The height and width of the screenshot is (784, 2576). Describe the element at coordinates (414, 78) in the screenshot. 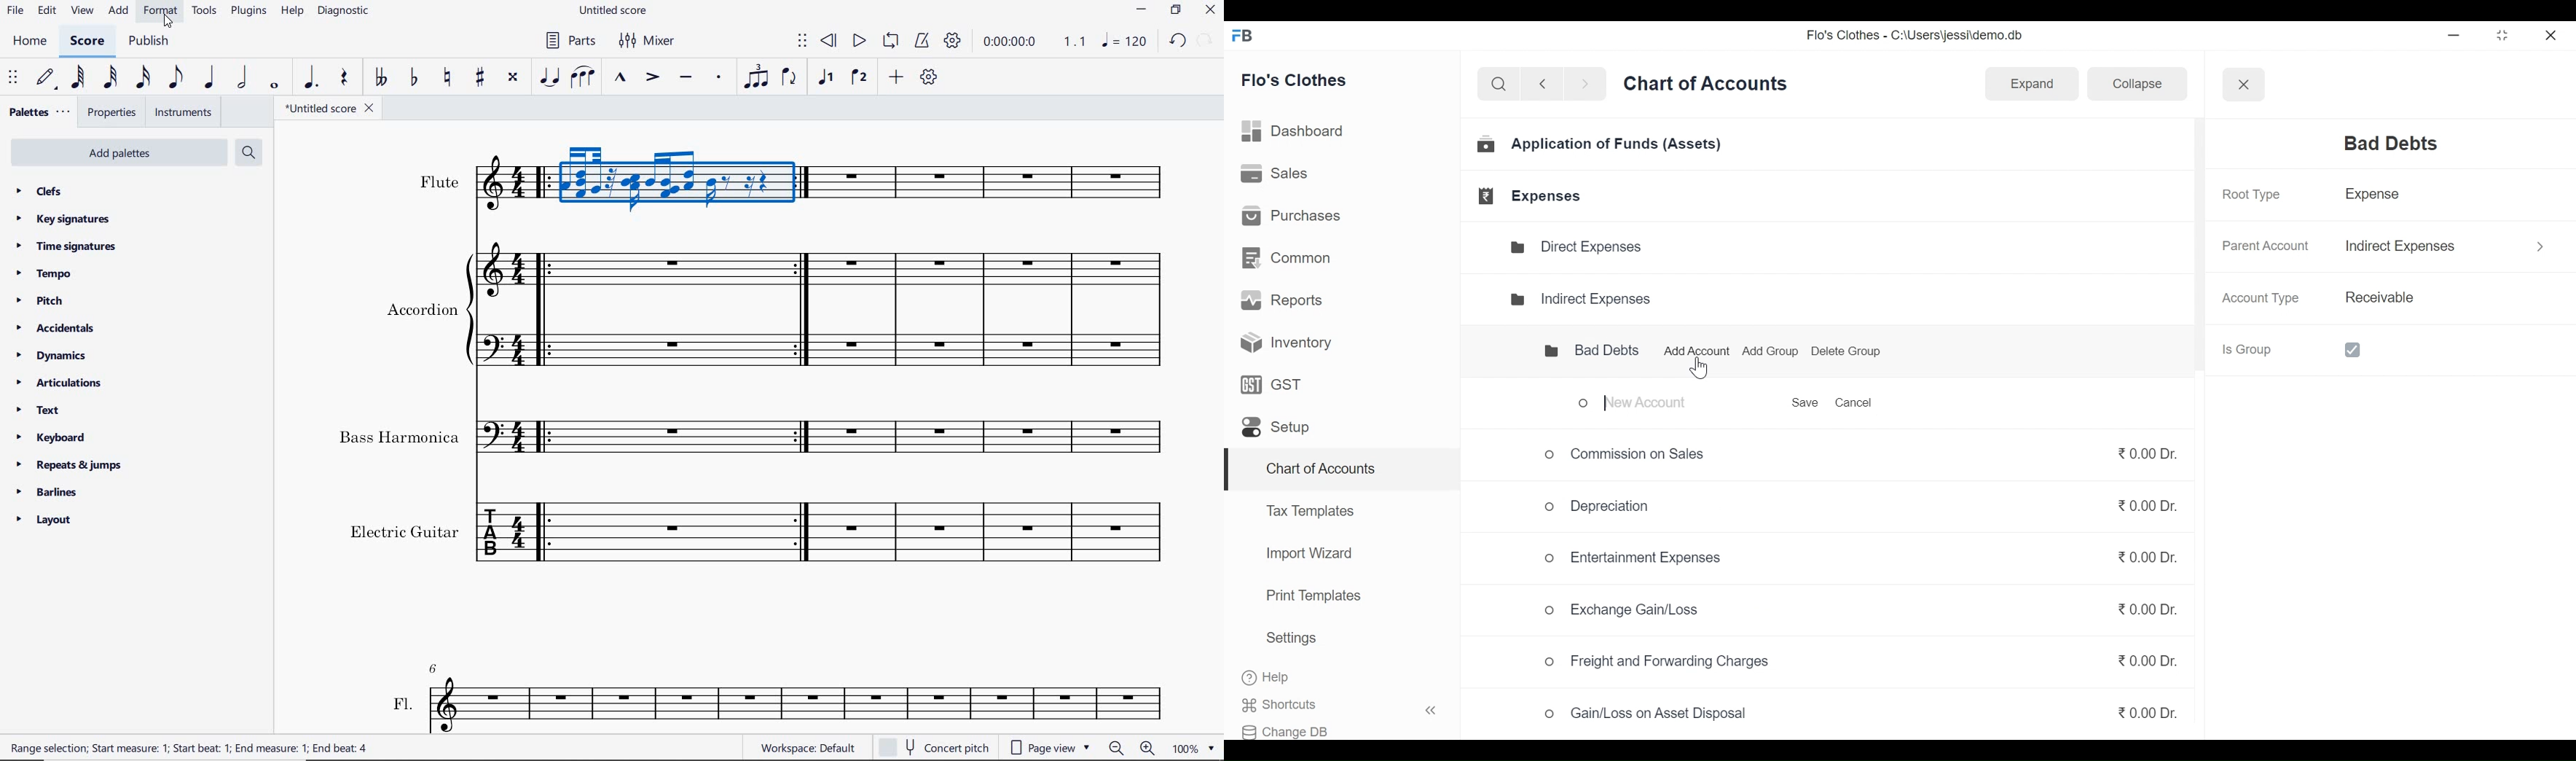

I see `toggle flat` at that location.